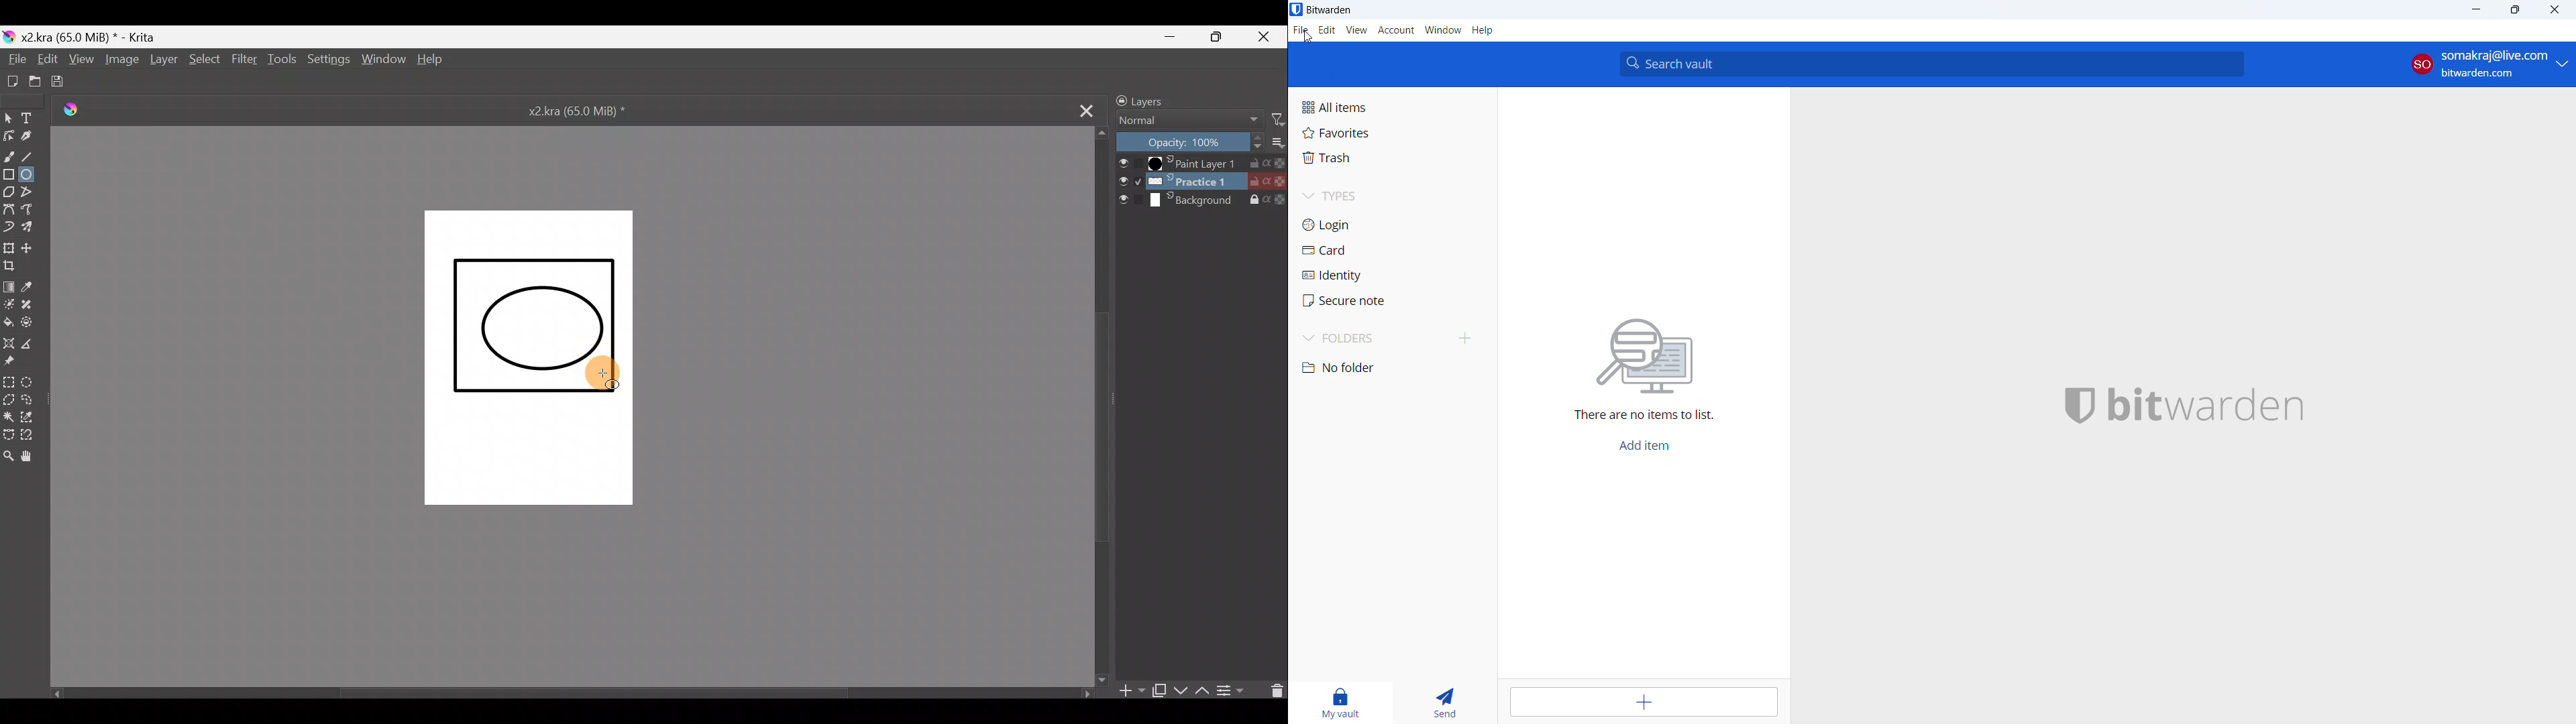 Image resolution: width=2576 pixels, height=728 pixels. What do you see at coordinates (9, 173) in the screenshot?
I see `Rectangle tool` at bounding box center [9, 173].